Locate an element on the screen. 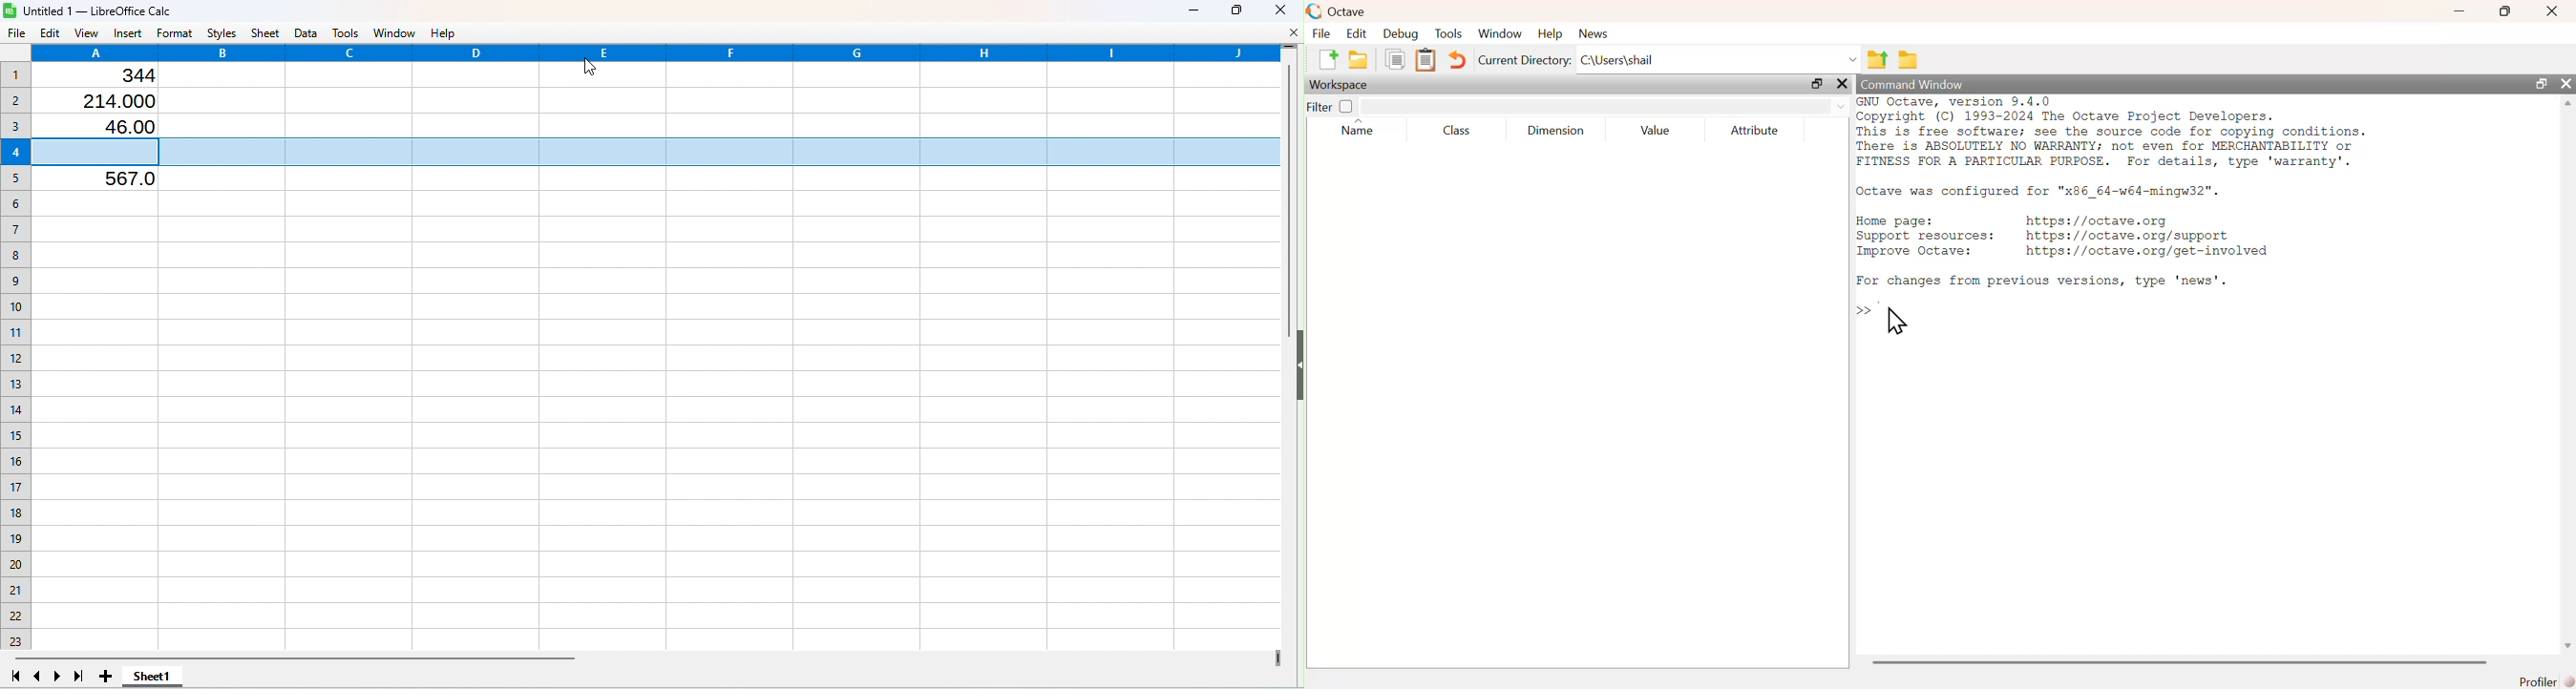  214.000 is located at coordinates (114, 100).